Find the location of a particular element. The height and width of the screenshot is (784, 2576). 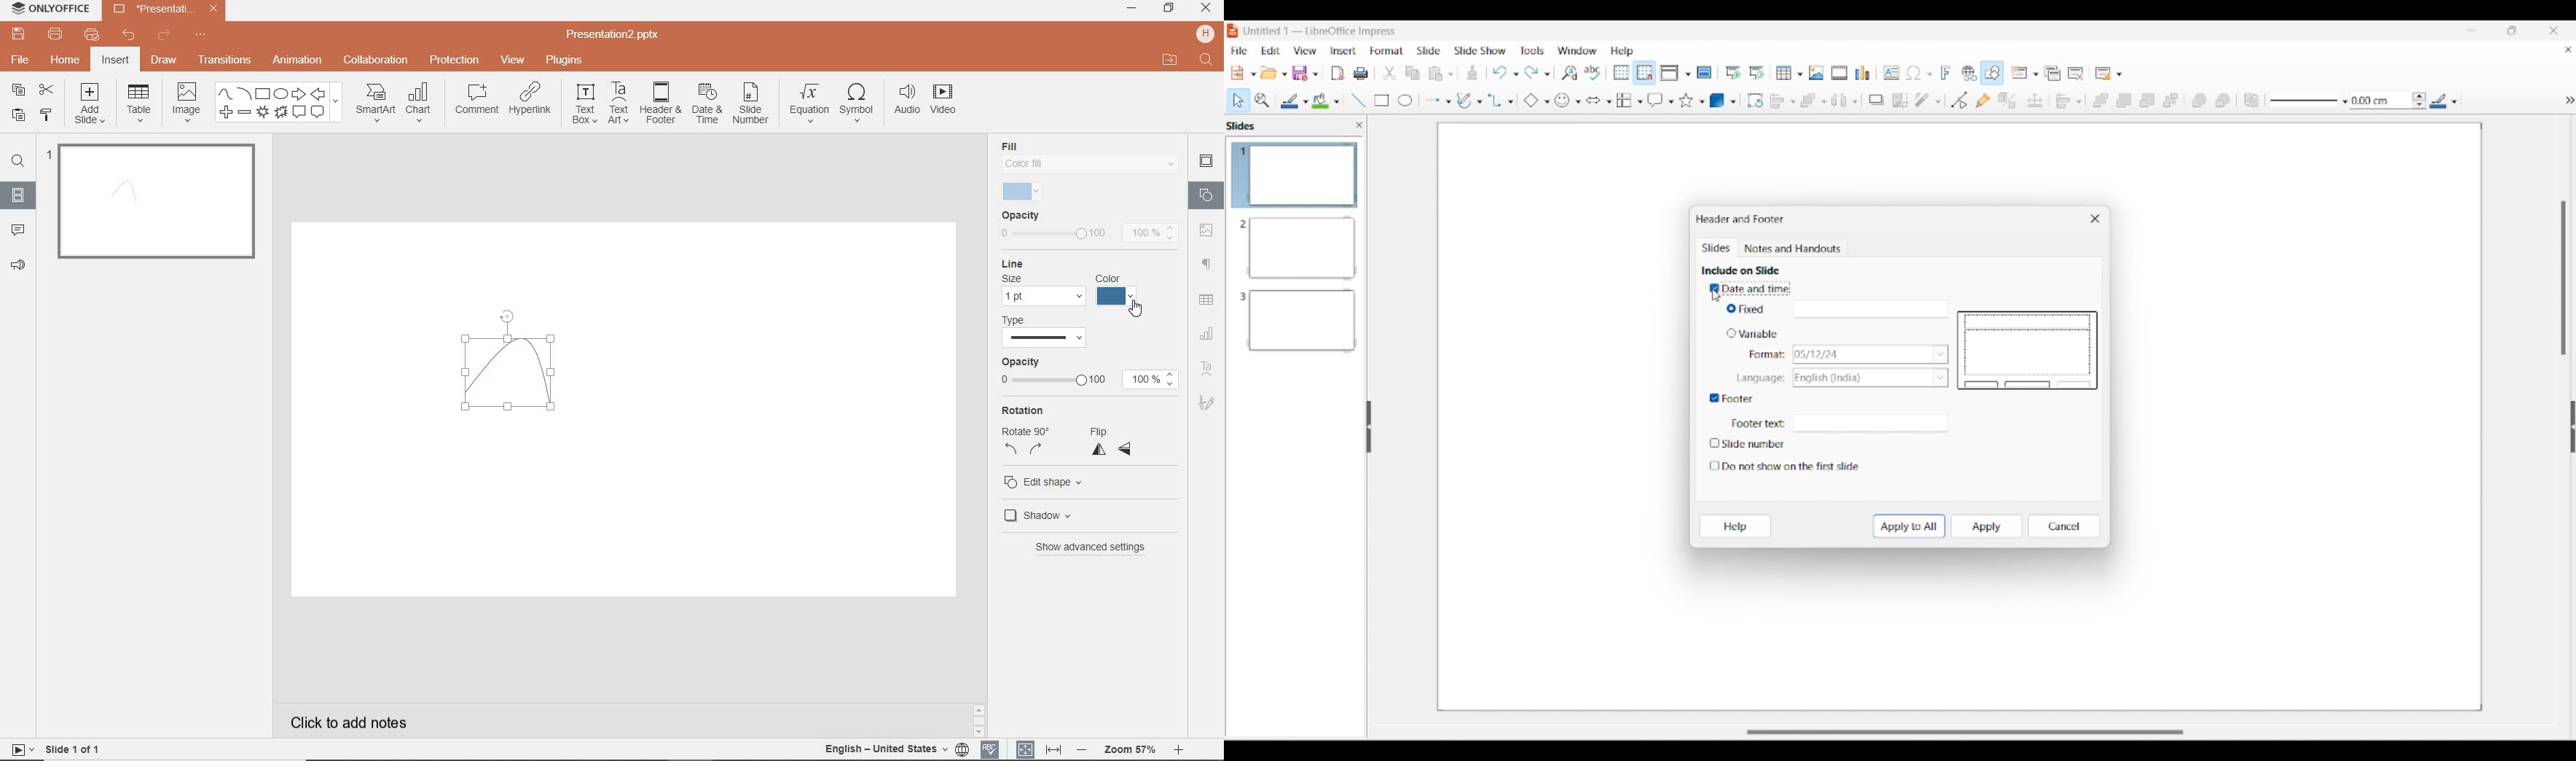

Slide 1 is located at coordinates (1291, 175).